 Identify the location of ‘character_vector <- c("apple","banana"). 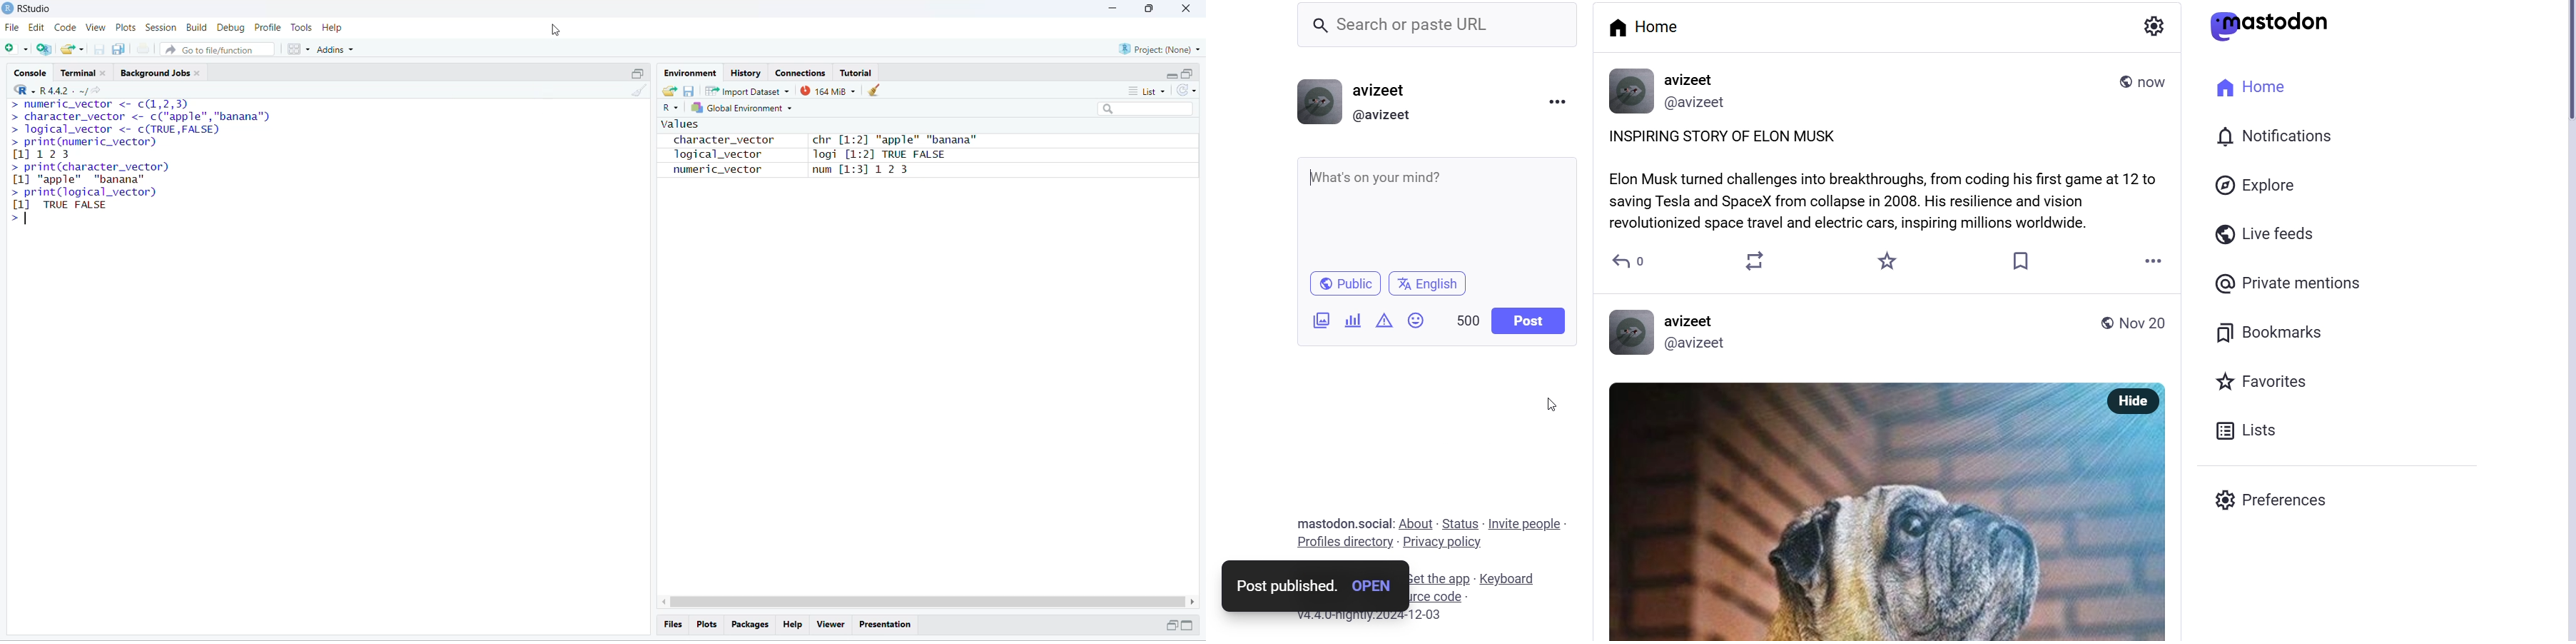
(141, 117).